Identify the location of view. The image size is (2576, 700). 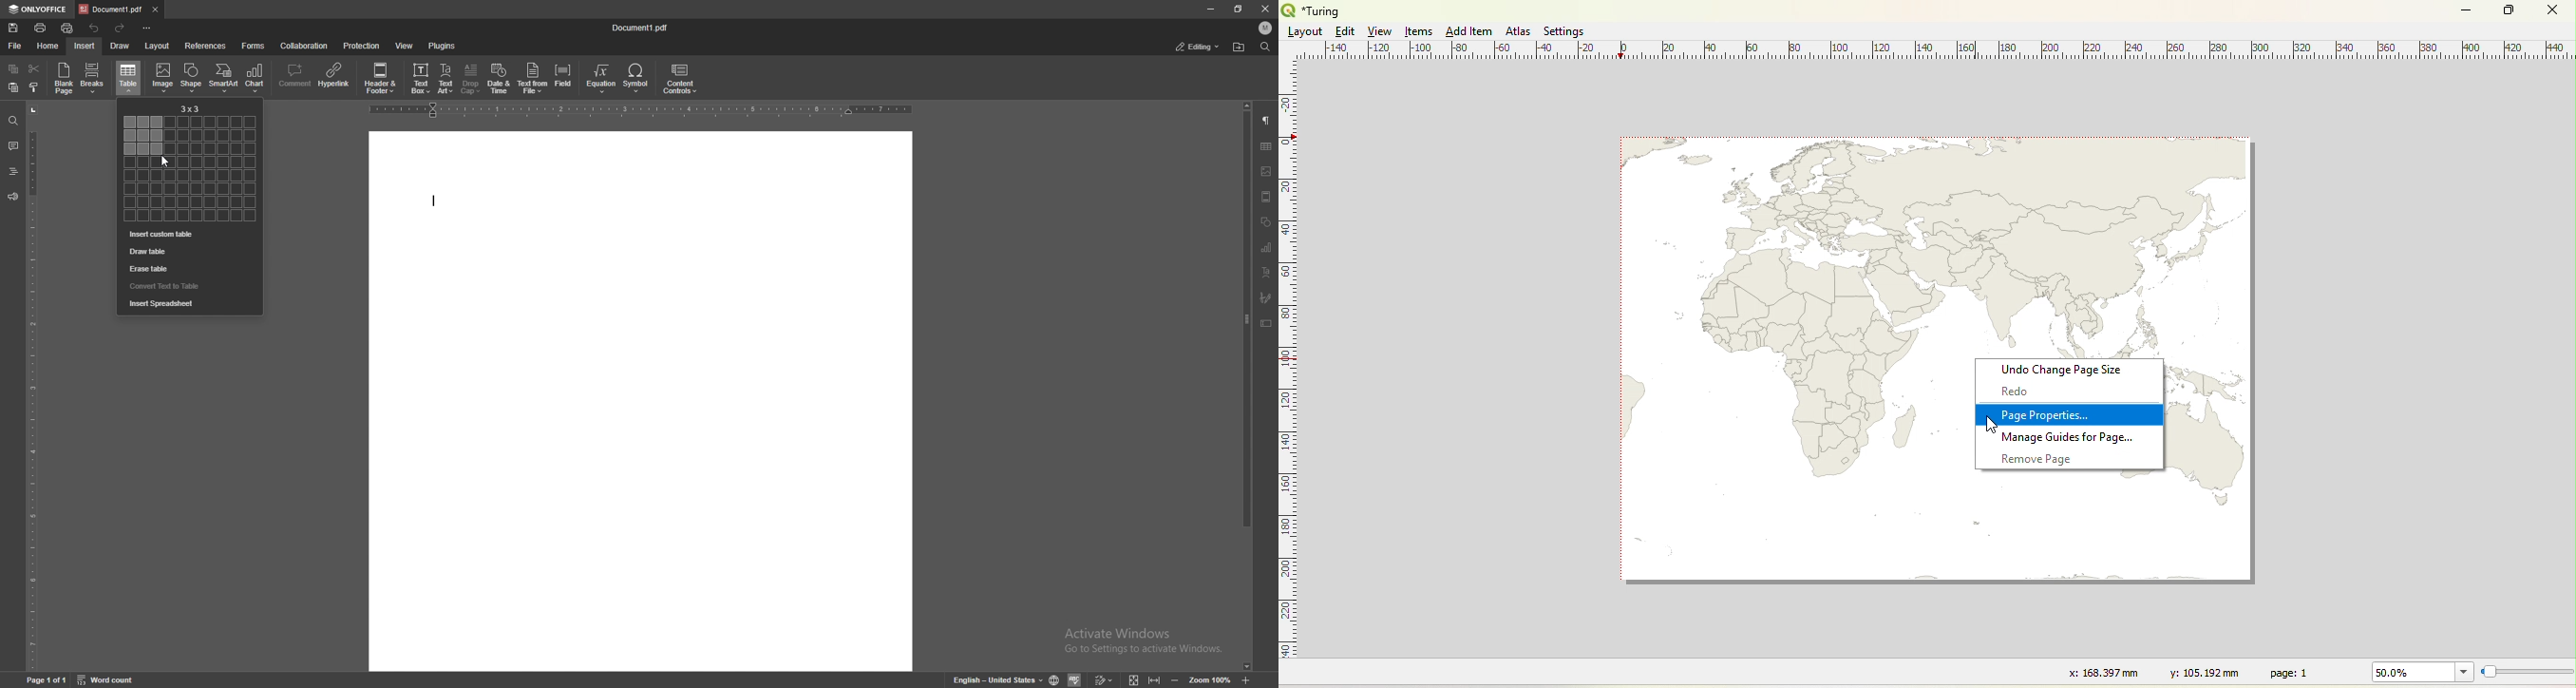
(405, 45).